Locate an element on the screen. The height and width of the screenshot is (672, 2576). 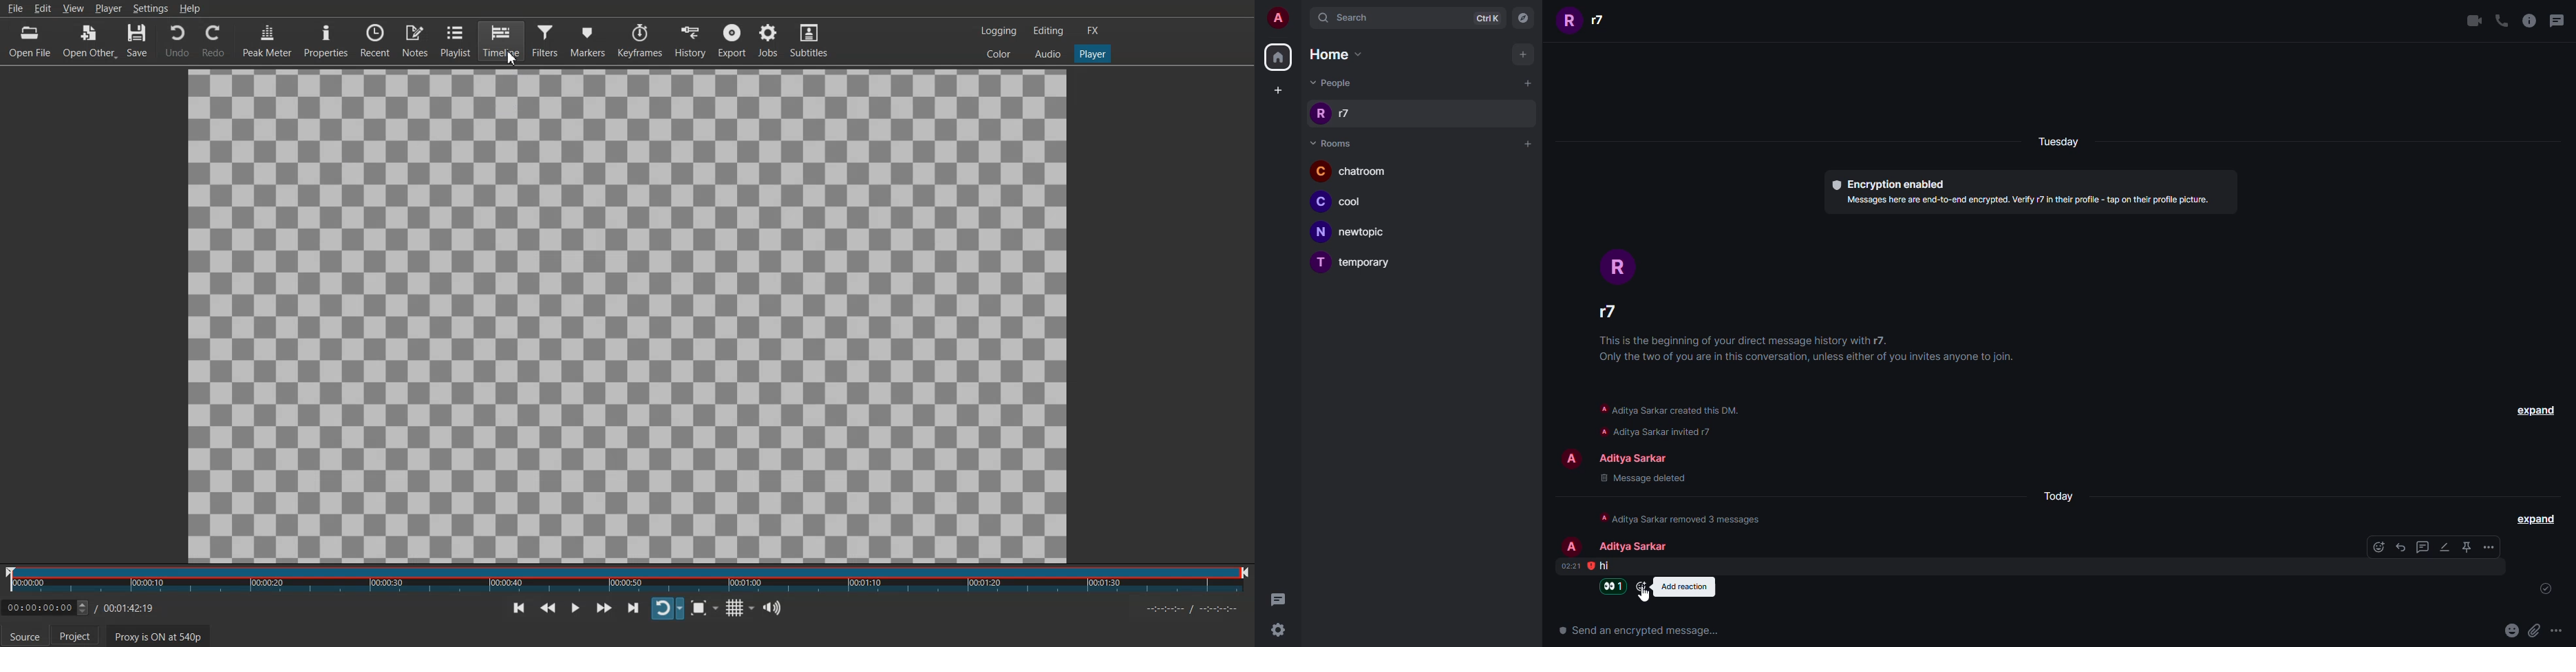
add is located at coordinates (1526, 55).